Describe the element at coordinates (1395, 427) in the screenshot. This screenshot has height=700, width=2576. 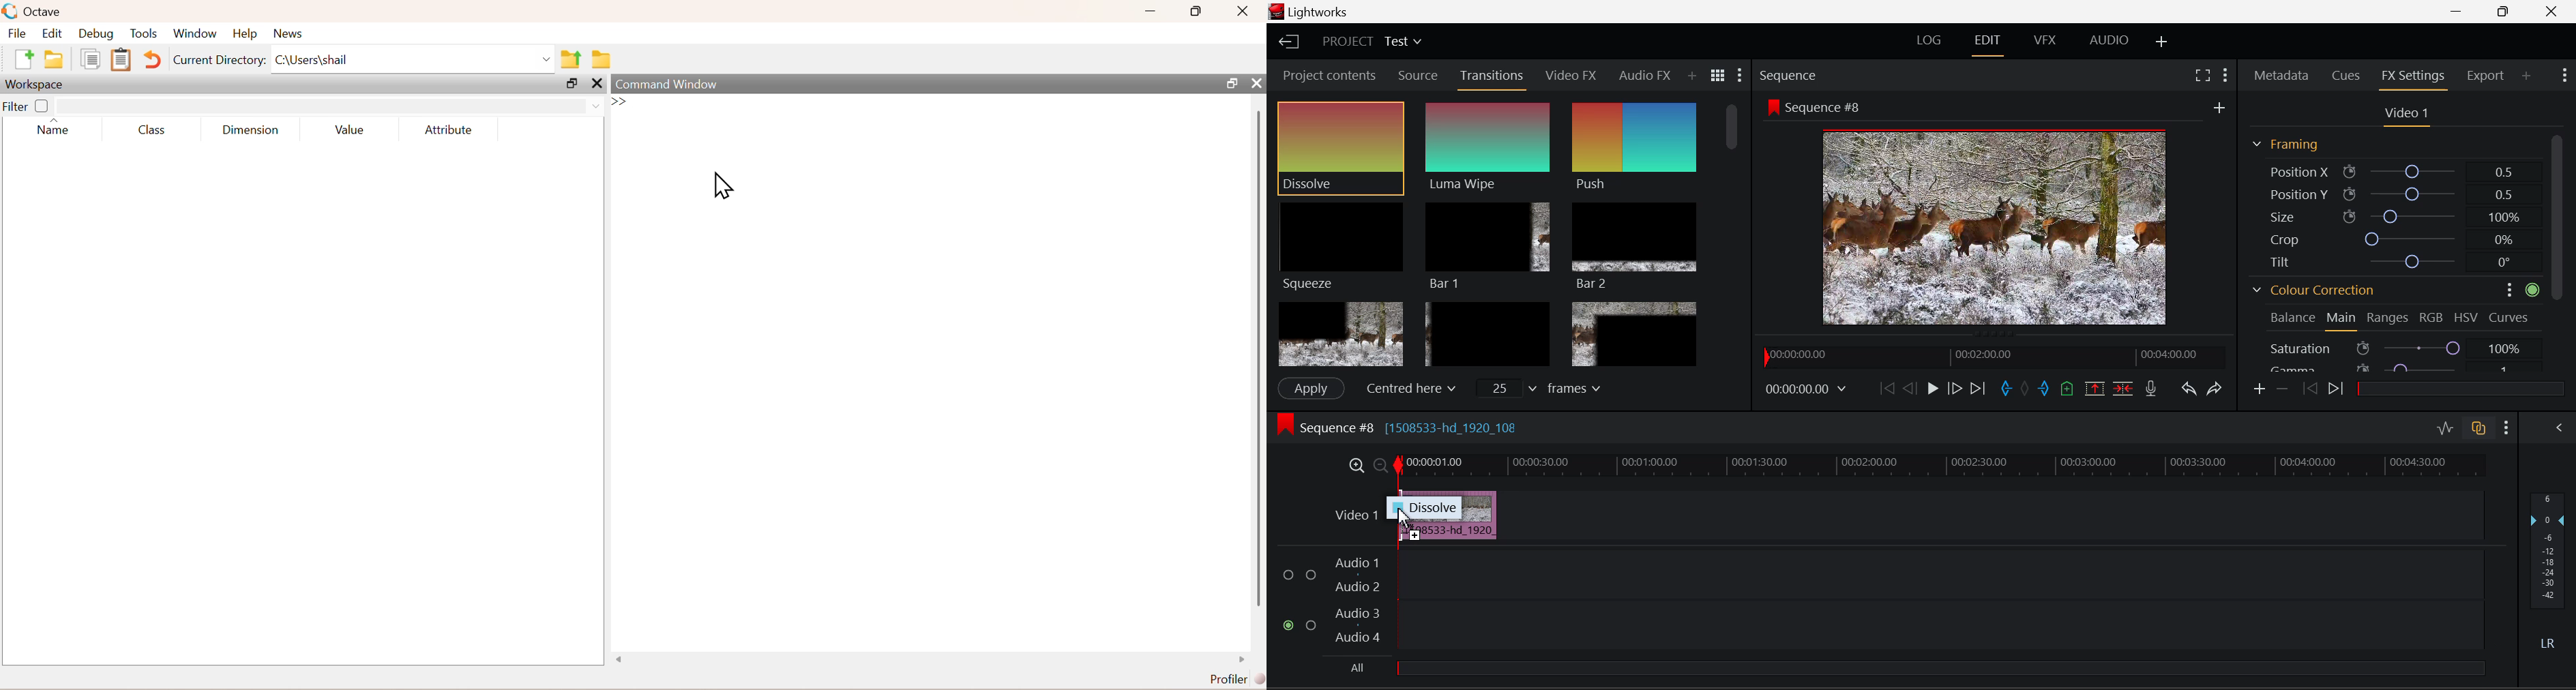
I see `Sequence #8 Editing Section` at that location.